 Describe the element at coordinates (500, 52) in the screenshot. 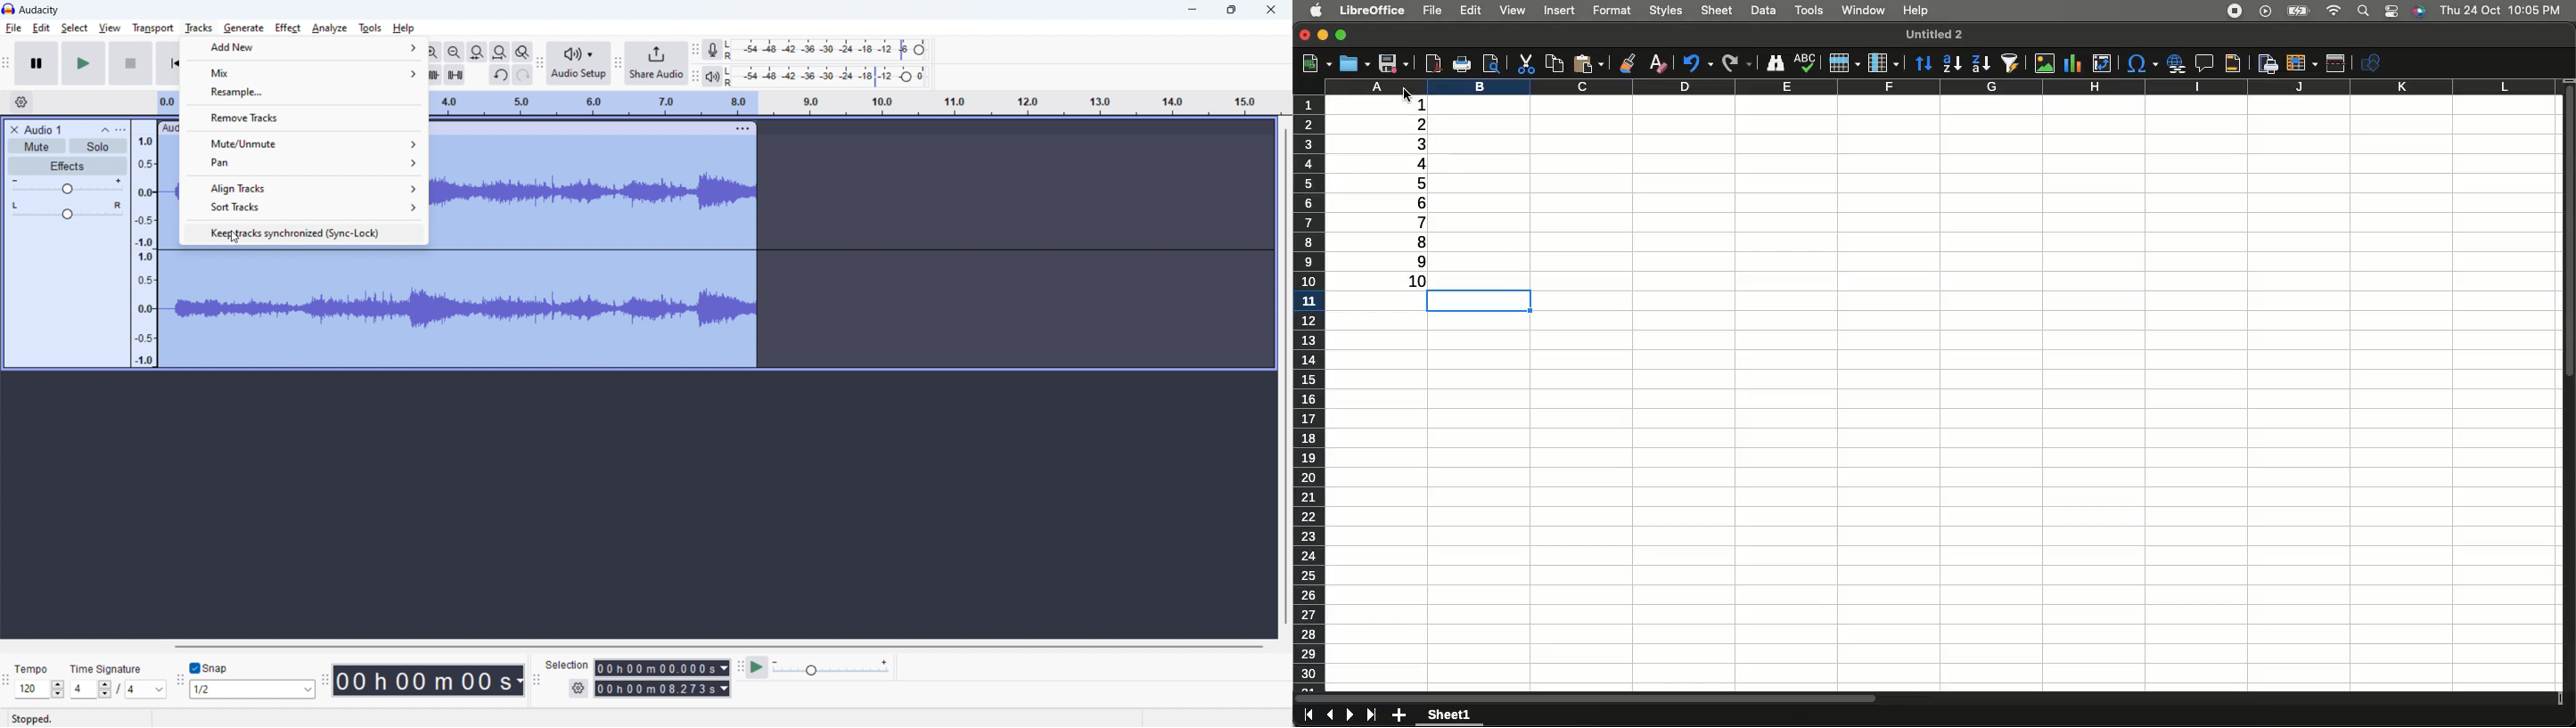

I see `fir project to width` at that location.